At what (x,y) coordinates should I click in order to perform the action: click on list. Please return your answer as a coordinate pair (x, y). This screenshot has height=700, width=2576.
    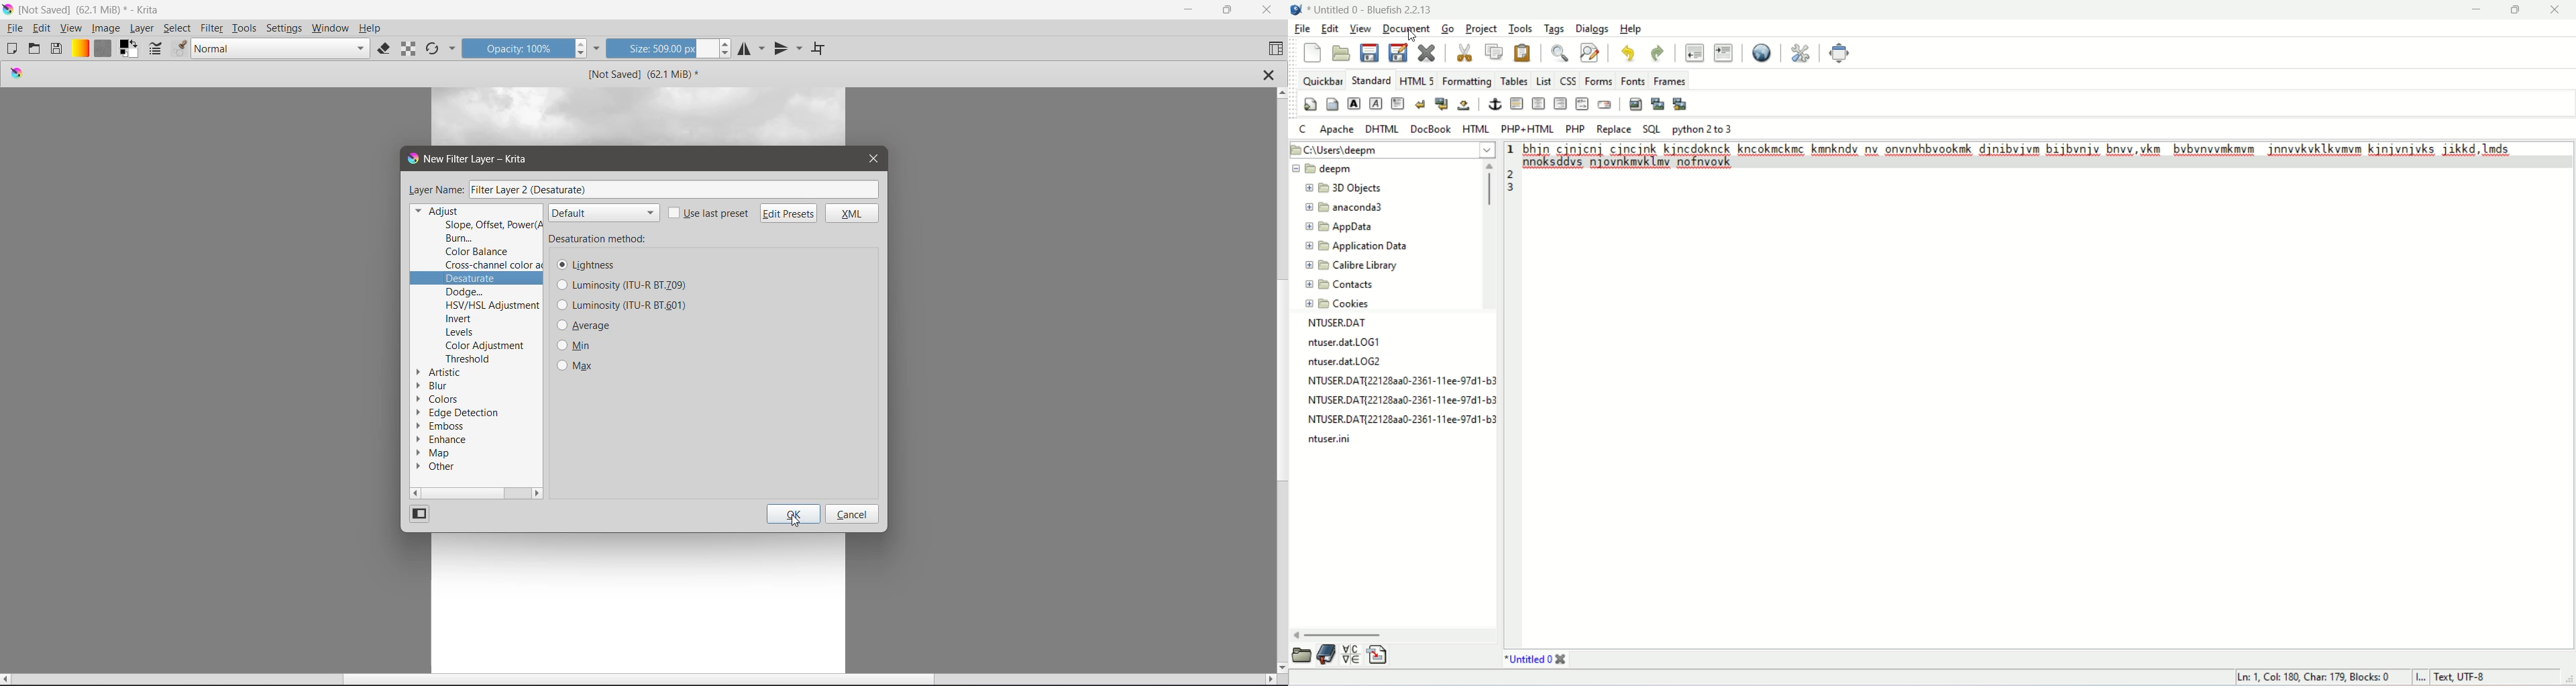
    Looking at the image, I should click on (1542, 81).